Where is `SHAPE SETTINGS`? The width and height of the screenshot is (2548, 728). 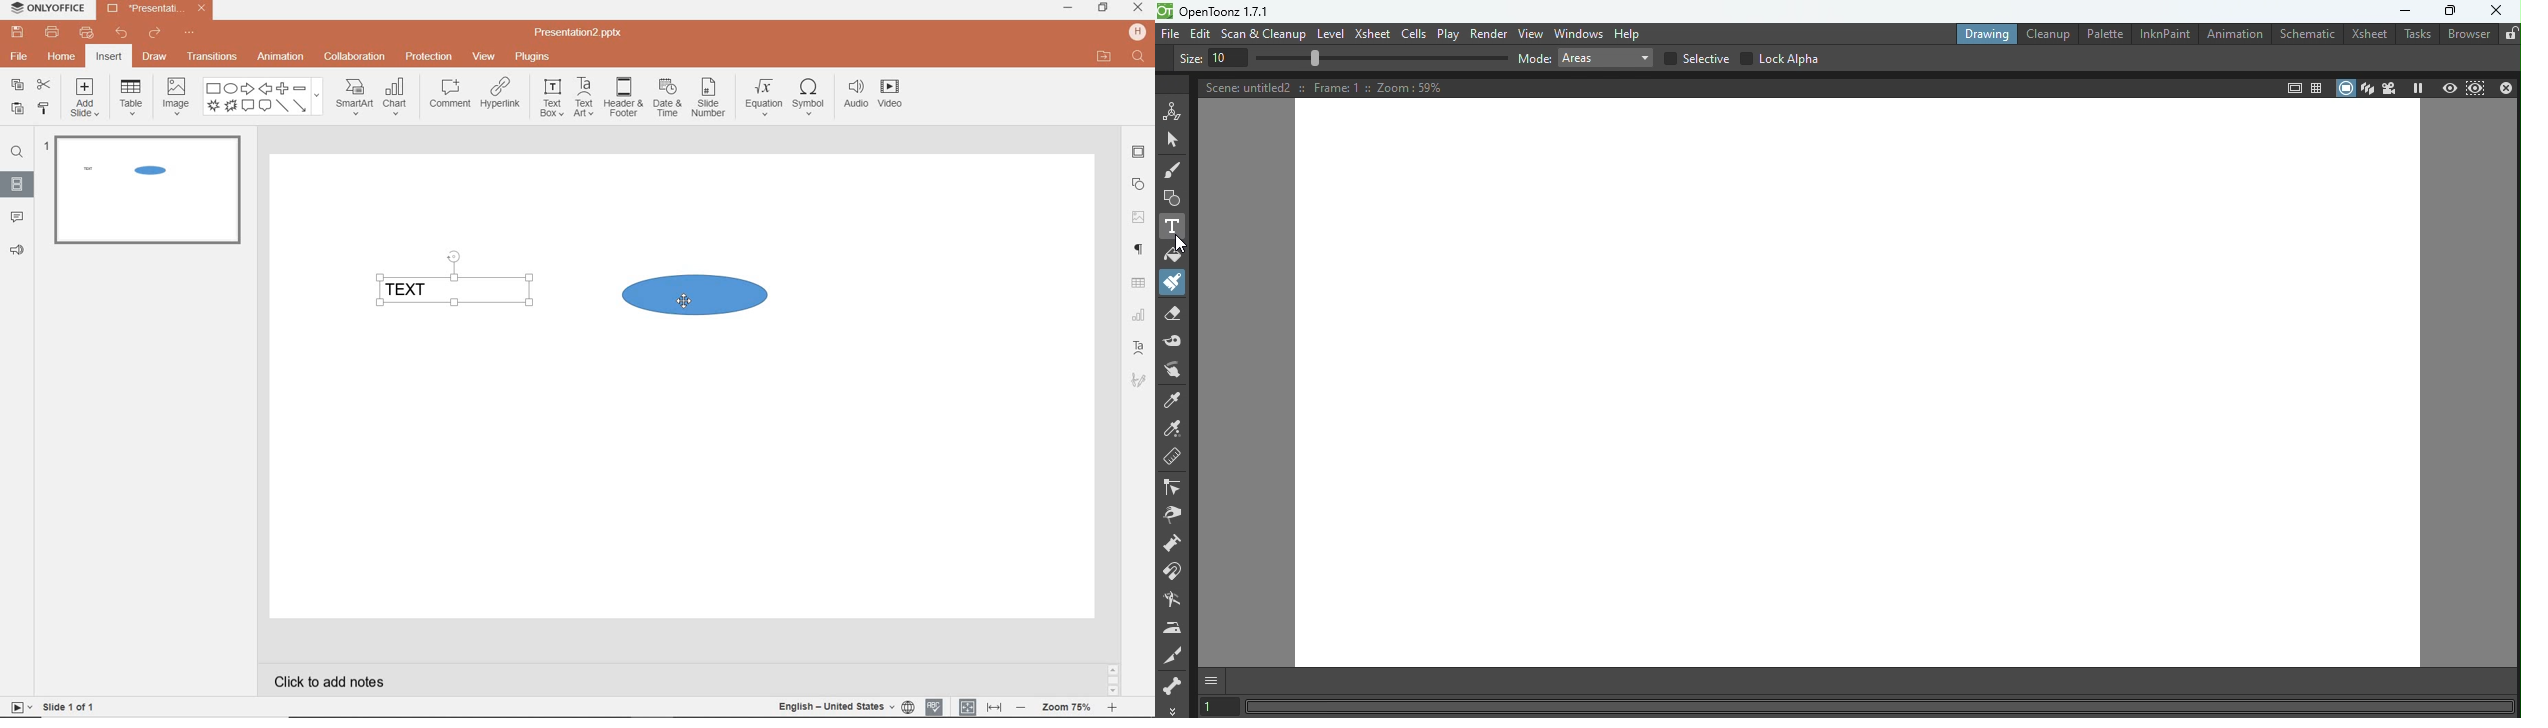
SHAPE SETTINGS is located at coordinates (1140, 182).